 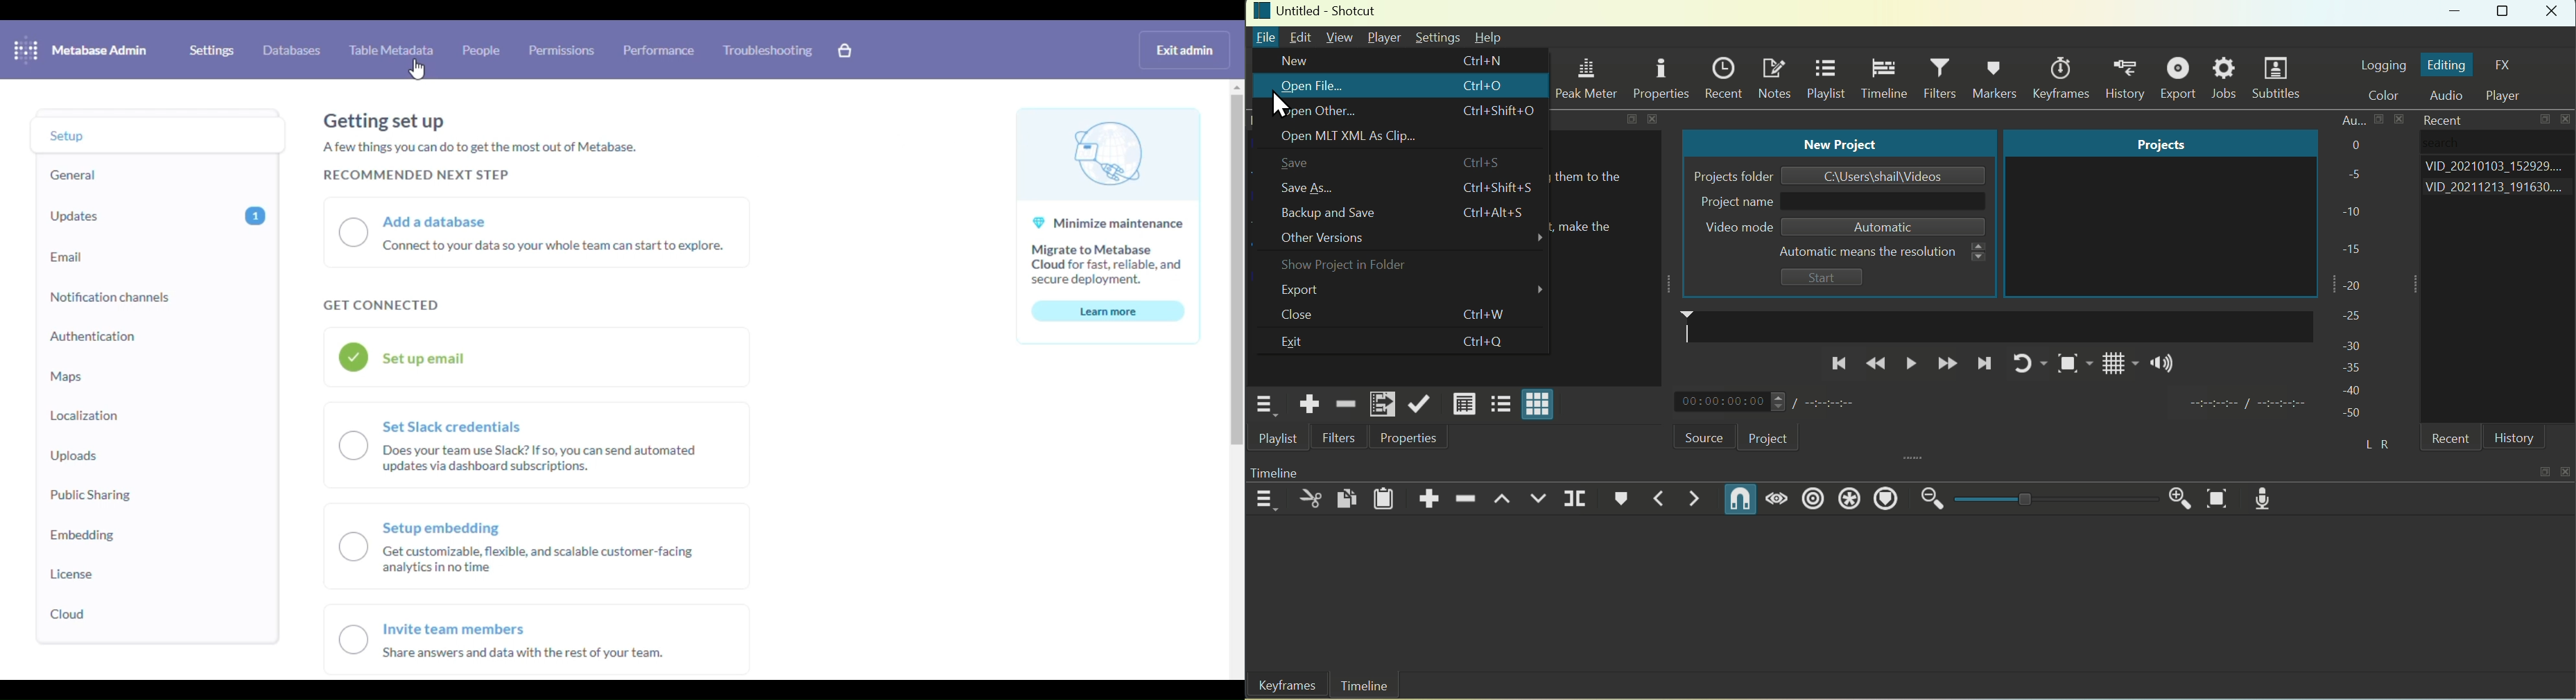 What do you see at coordinates (1836, 364) in the screenshot?
I see `Previous` at bounding box center [1836, 364].